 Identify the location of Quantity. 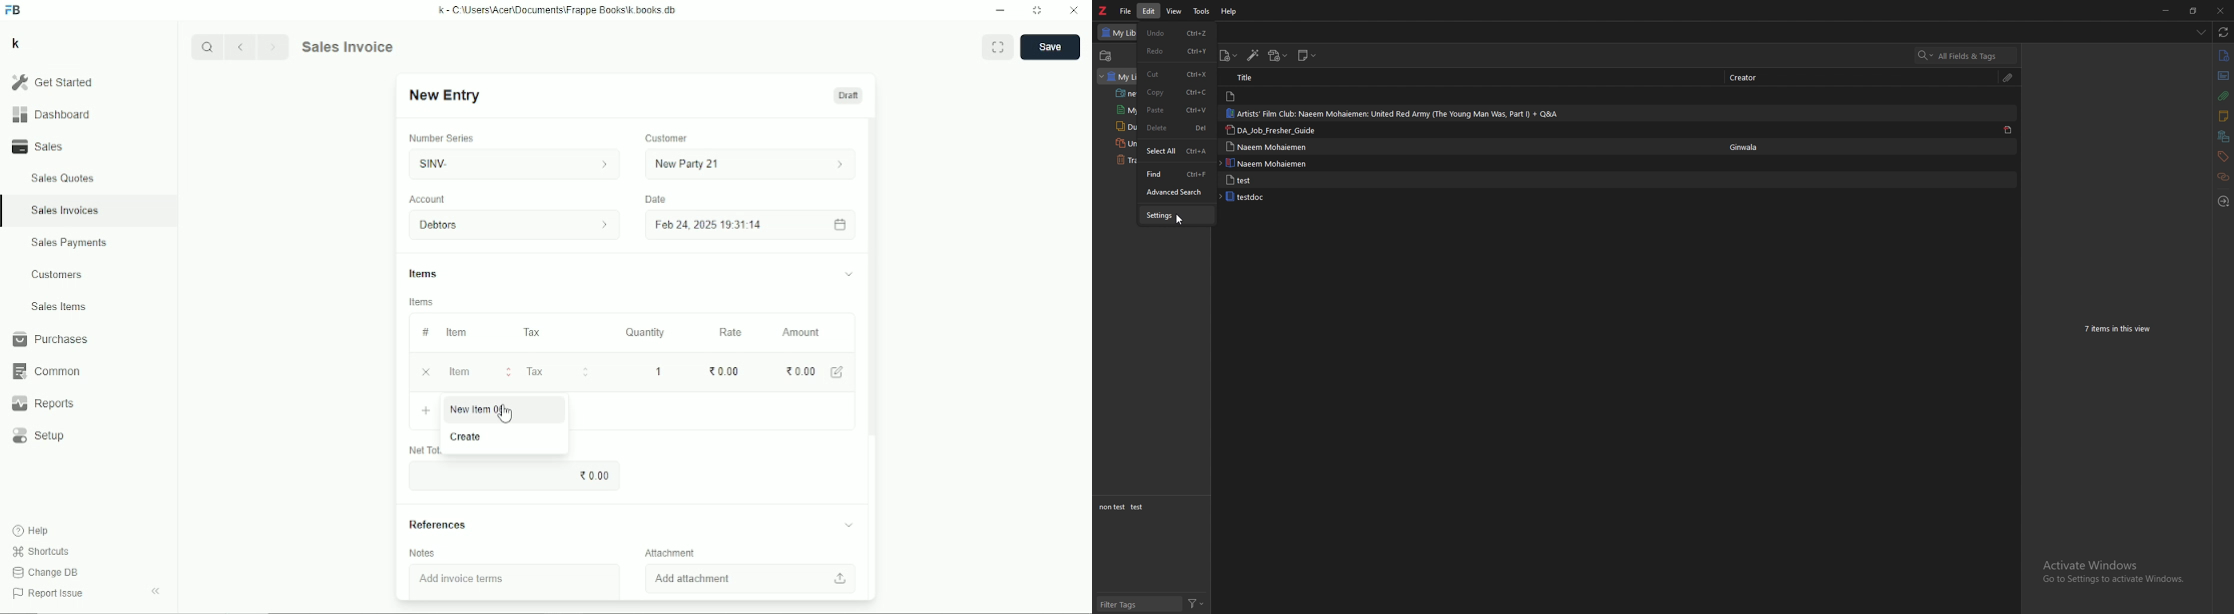
(645, 332).